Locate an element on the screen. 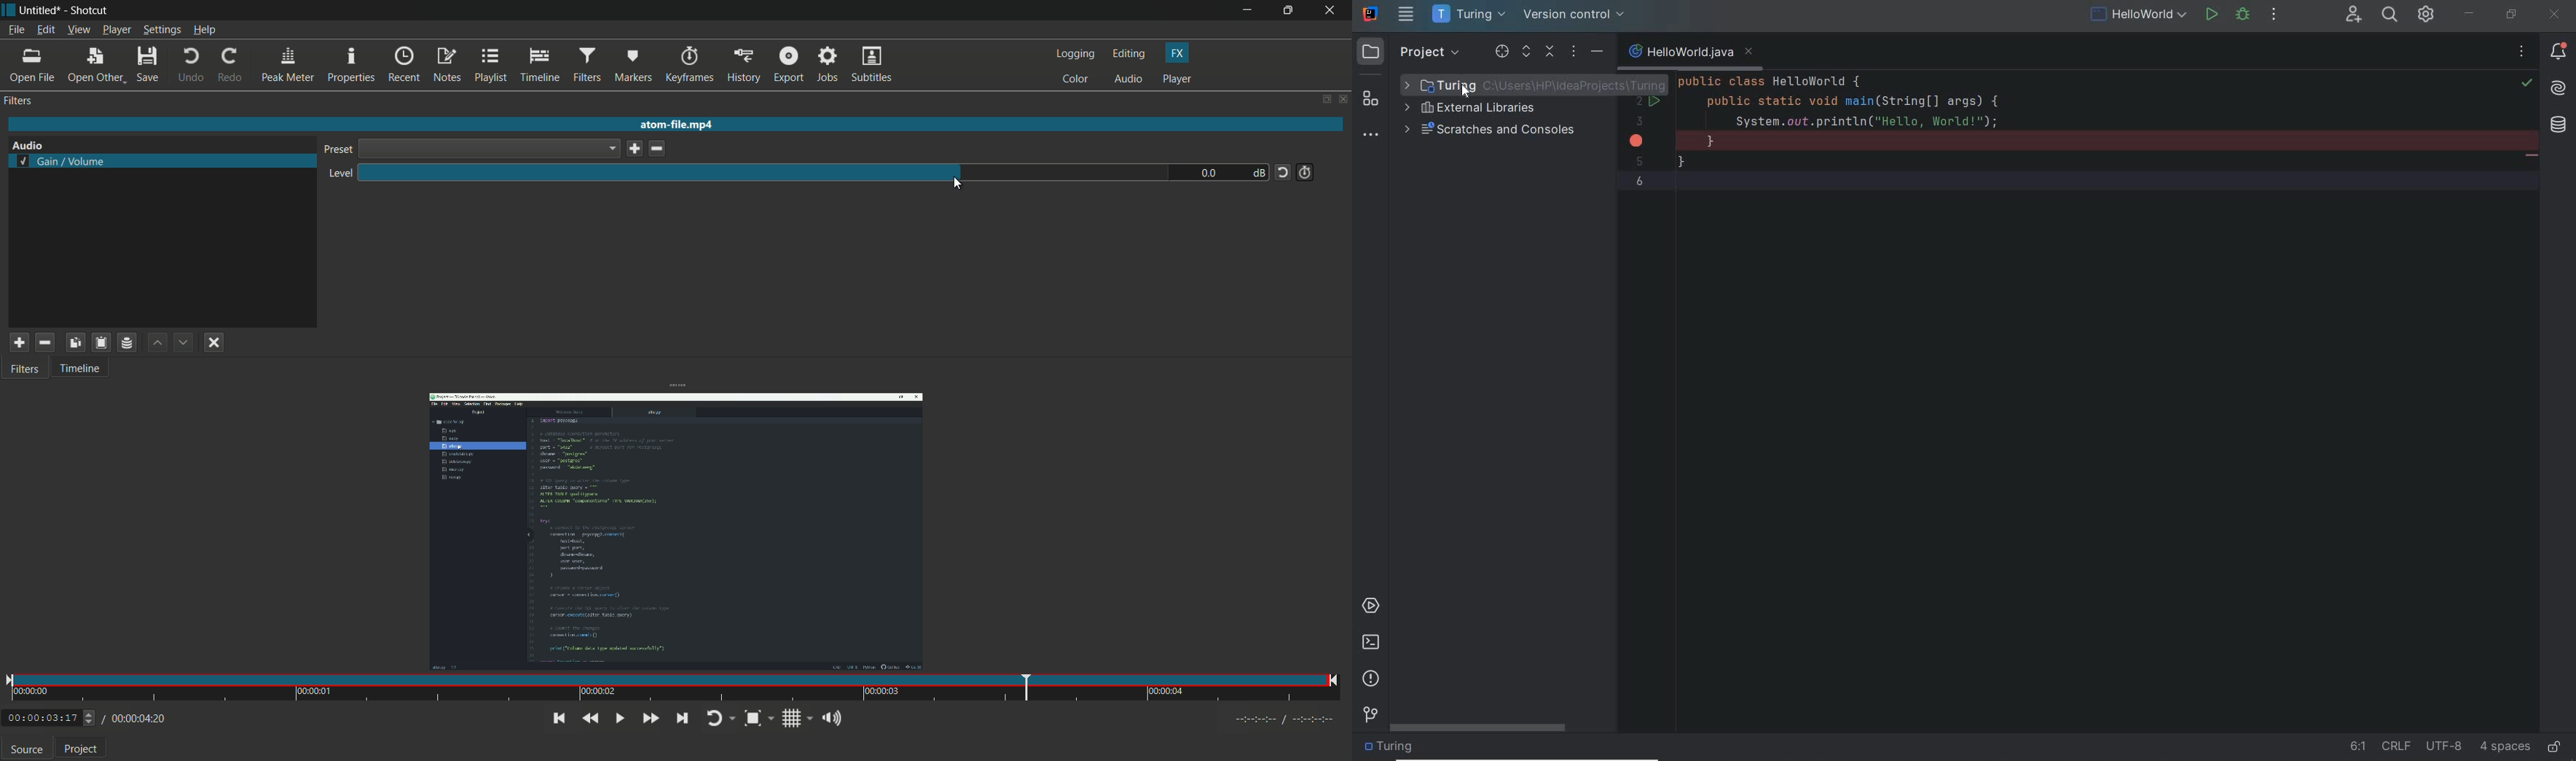  go to line is located at coordinates (2358, 746).